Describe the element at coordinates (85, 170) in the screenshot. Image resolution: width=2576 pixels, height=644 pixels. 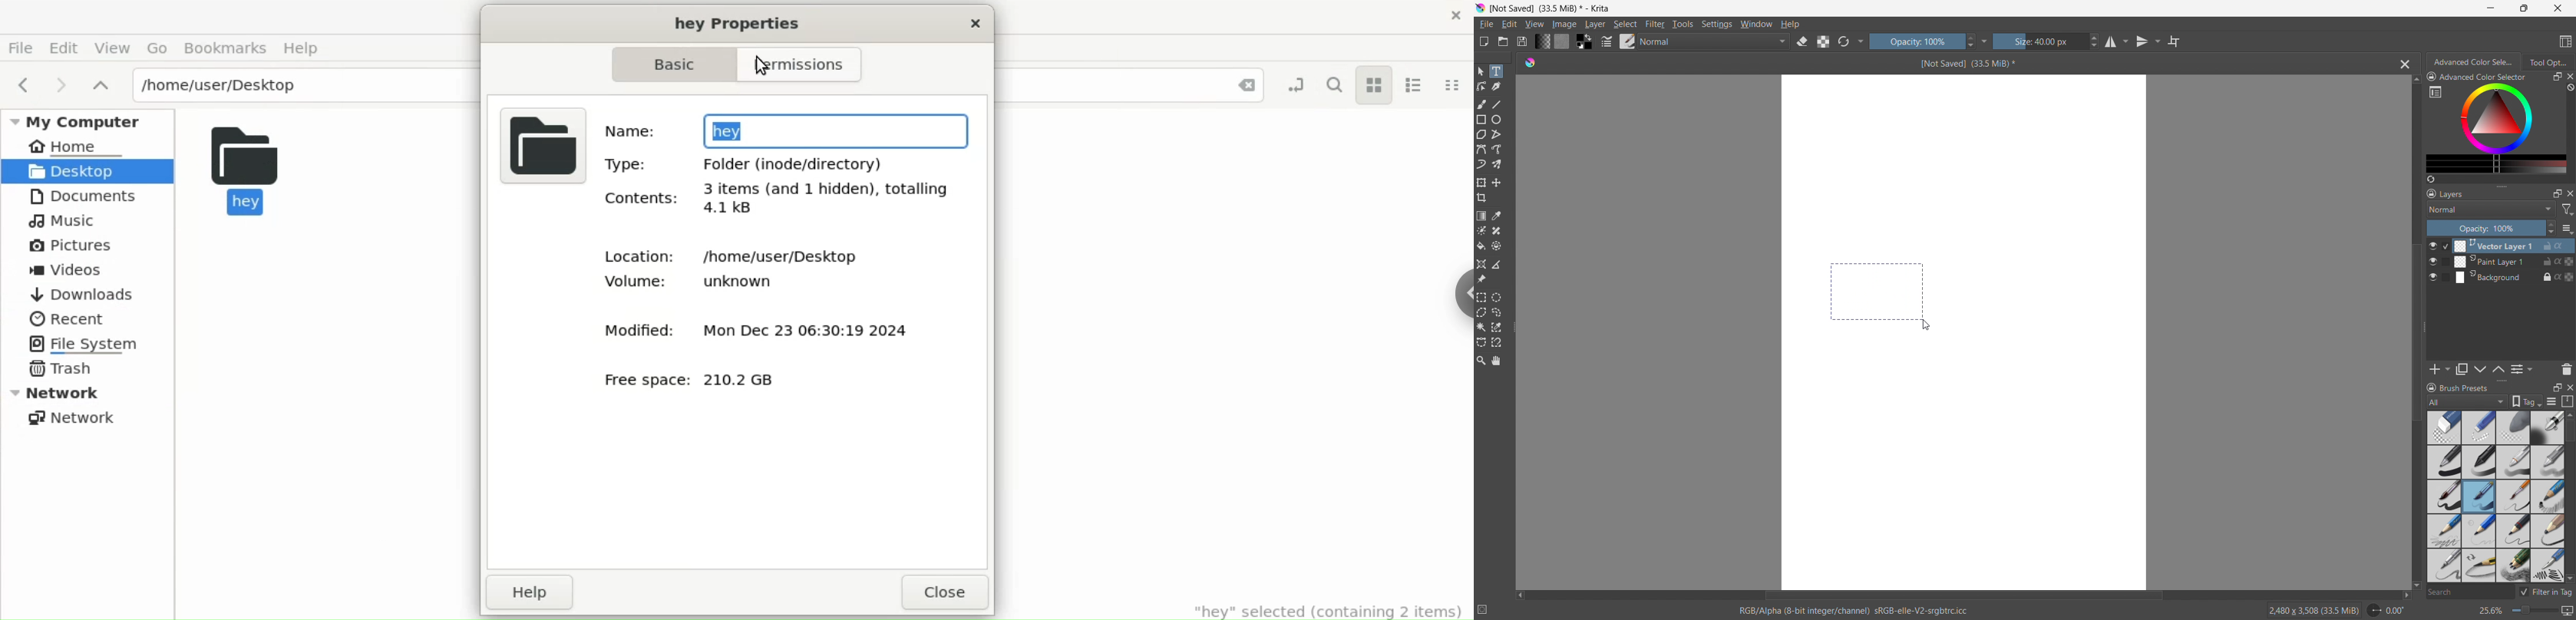
I see `Desktop` at that location.